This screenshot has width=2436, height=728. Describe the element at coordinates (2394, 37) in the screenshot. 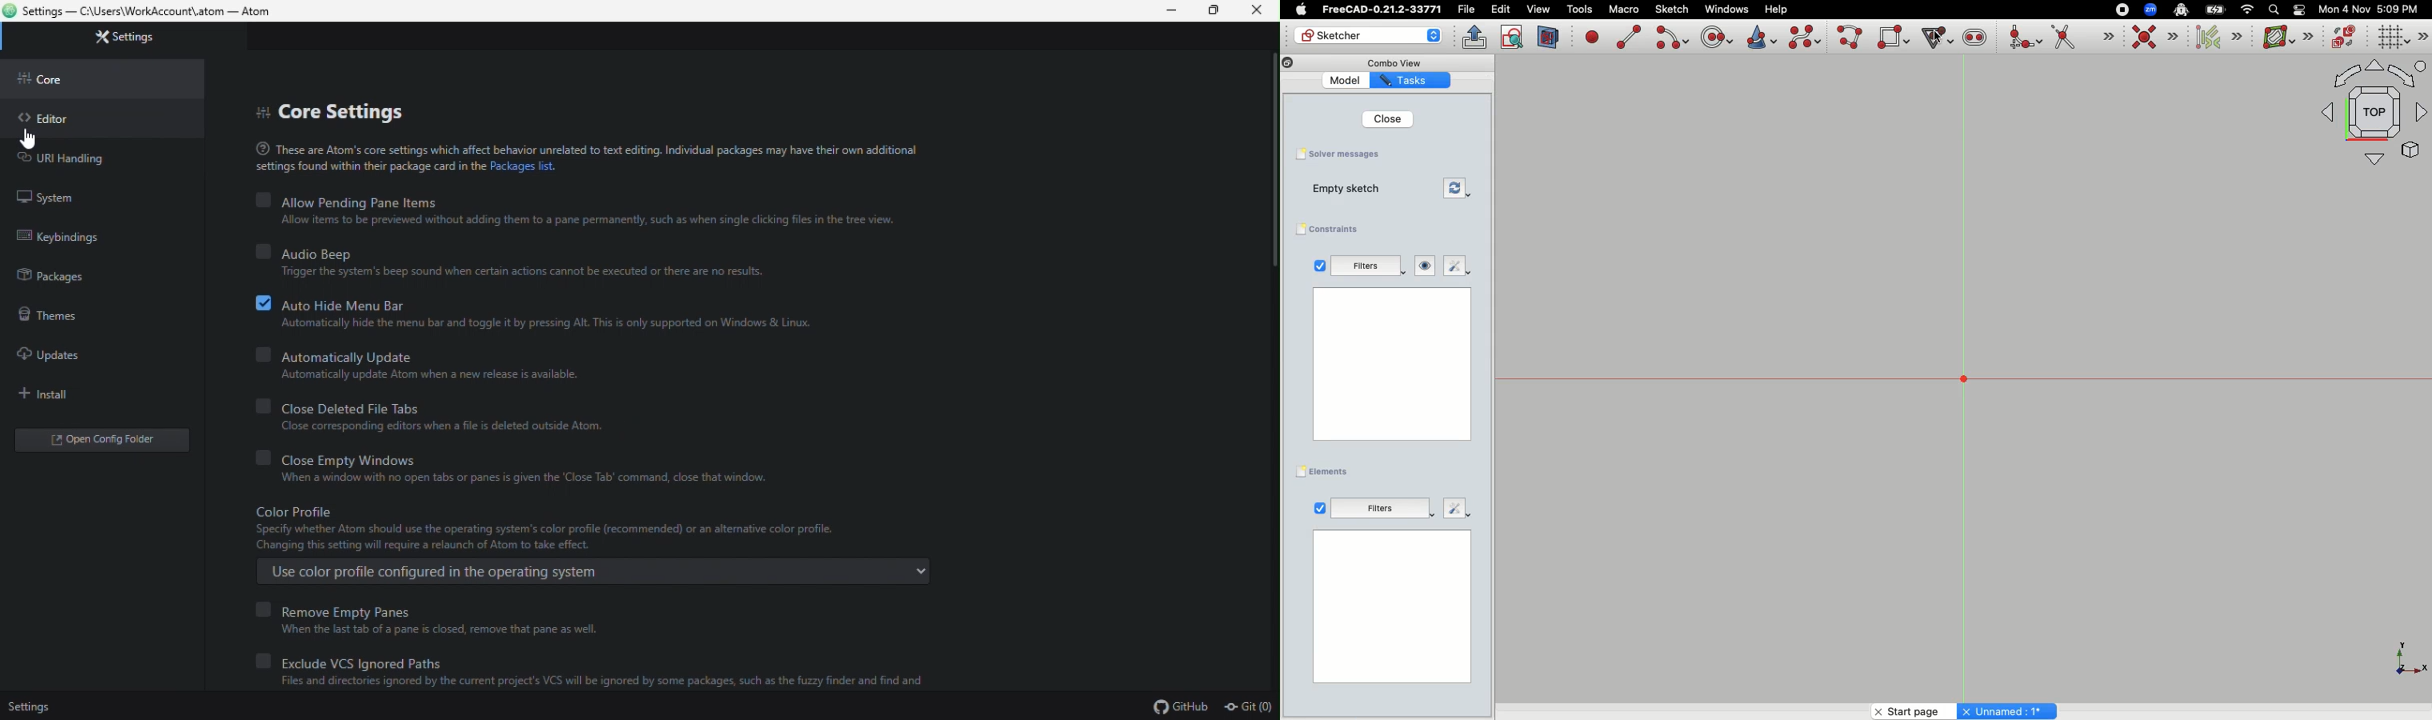

I see `Toggle grid` at that location.